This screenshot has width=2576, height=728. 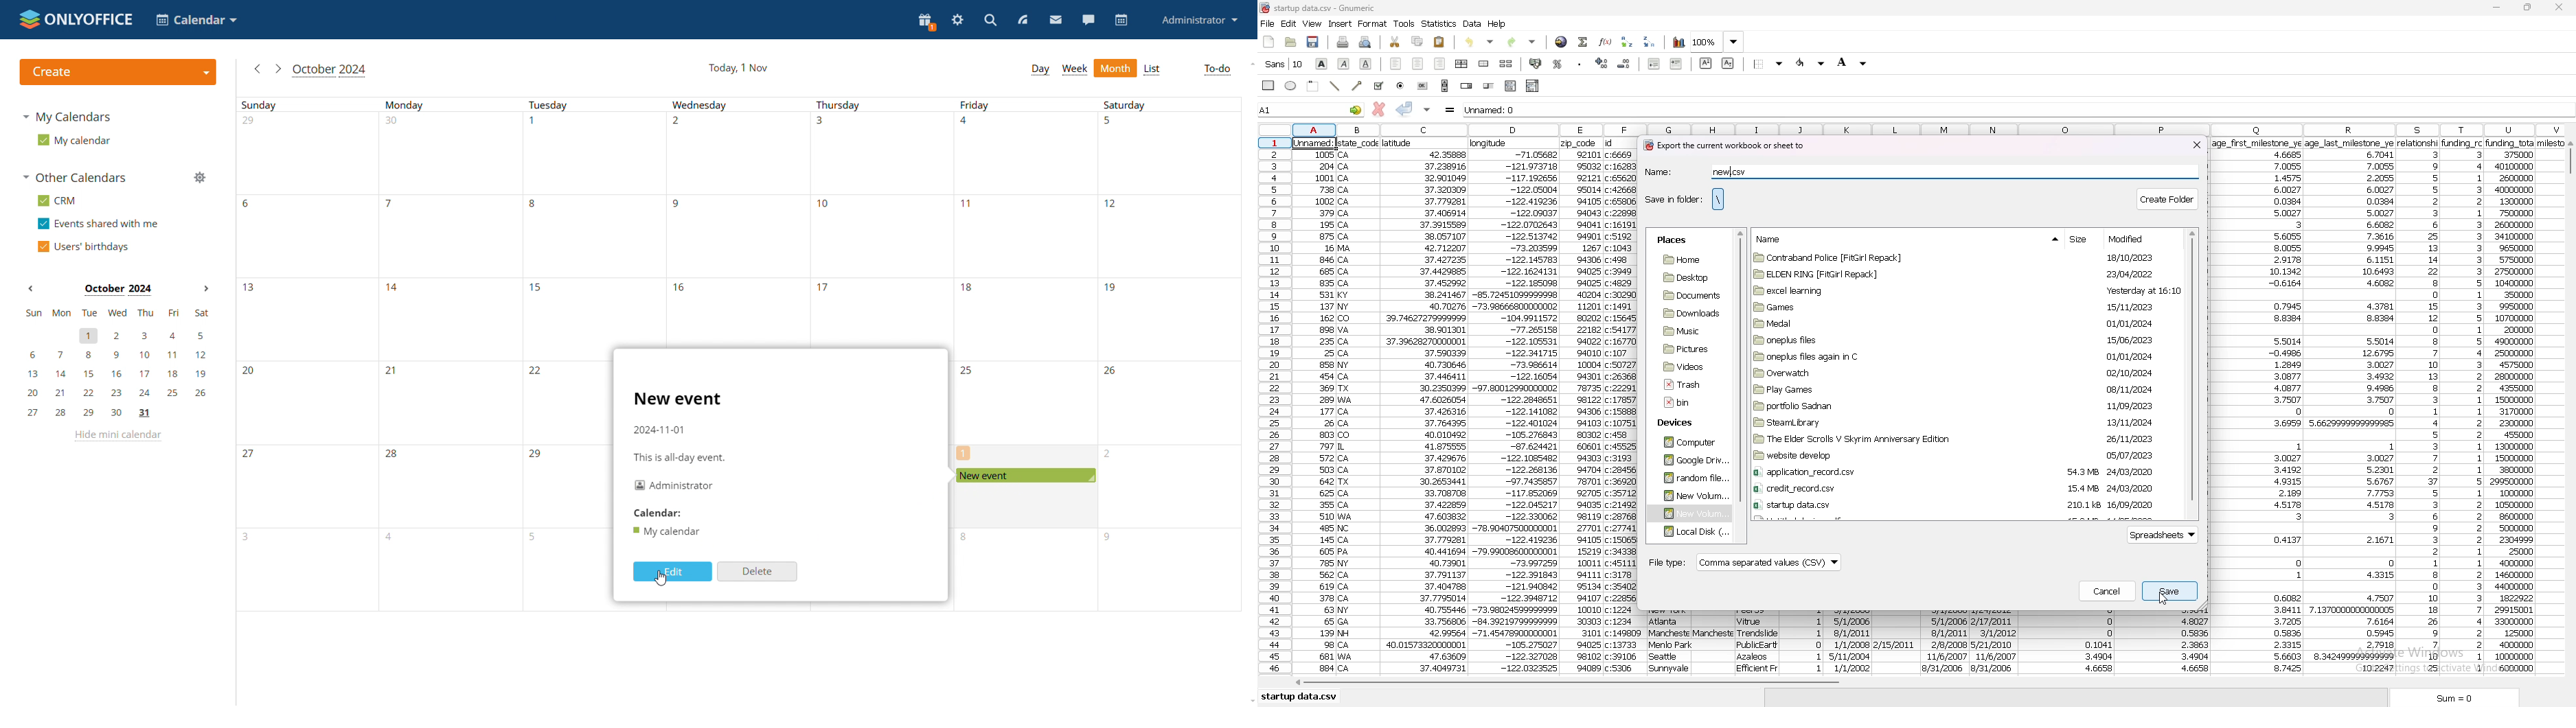 I want to click on minimize, so click(x=2497, y=8).